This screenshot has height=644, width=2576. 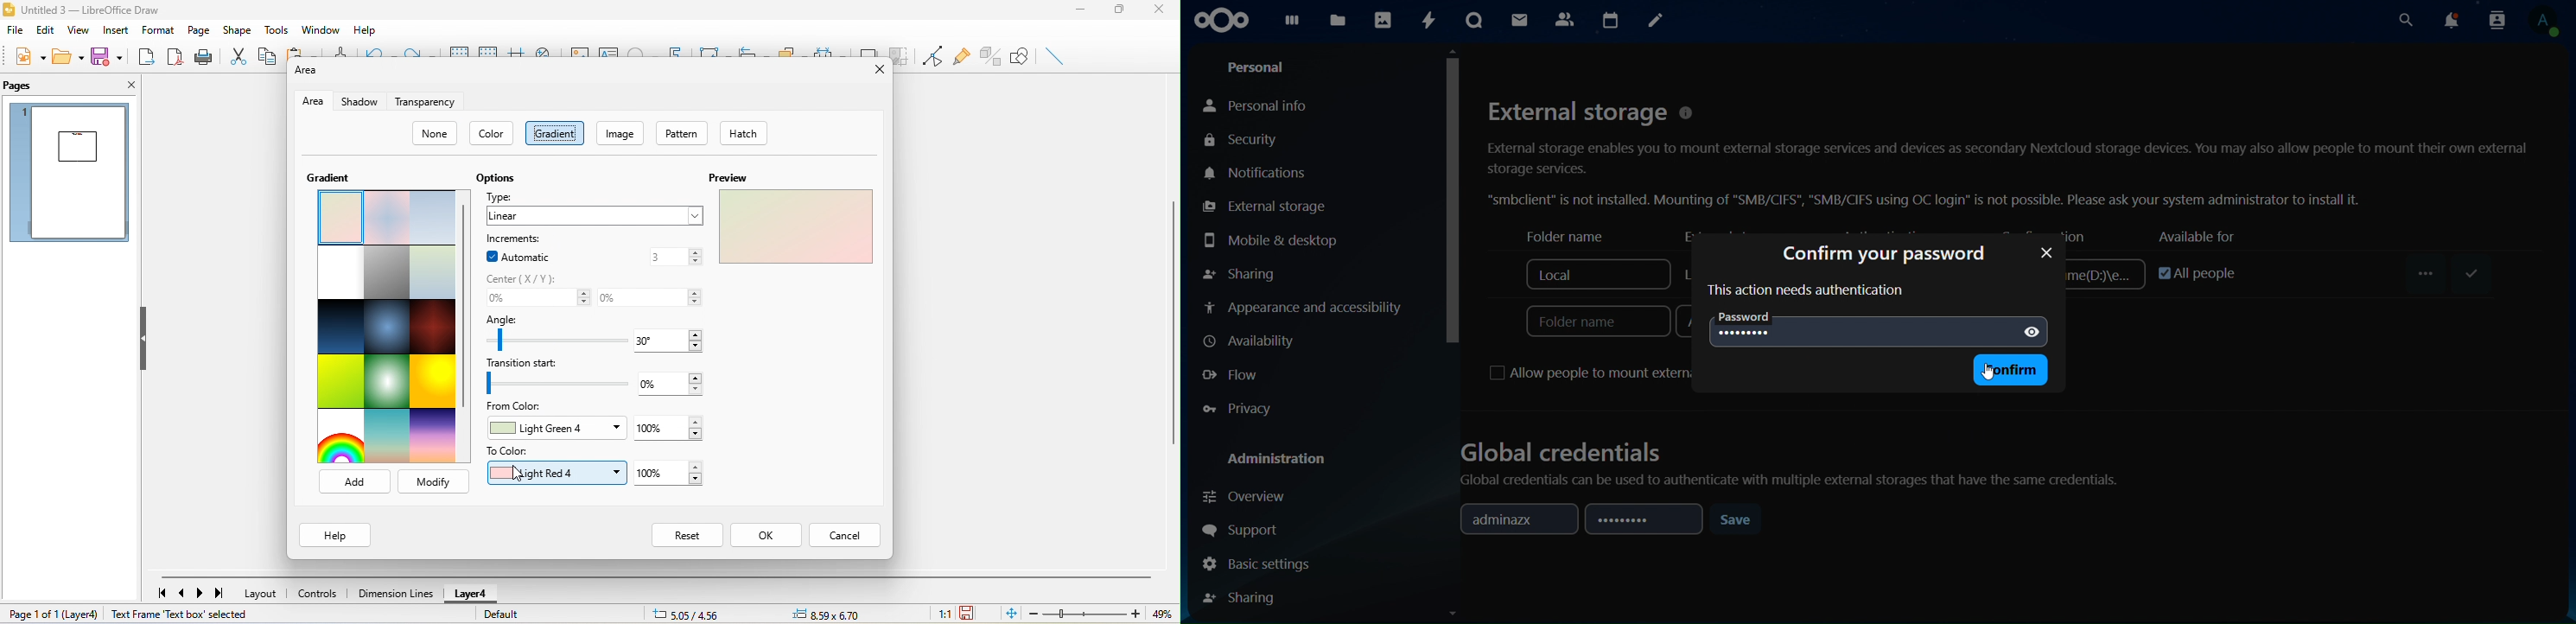 I want to click on security, so click(x=1254, y=140).